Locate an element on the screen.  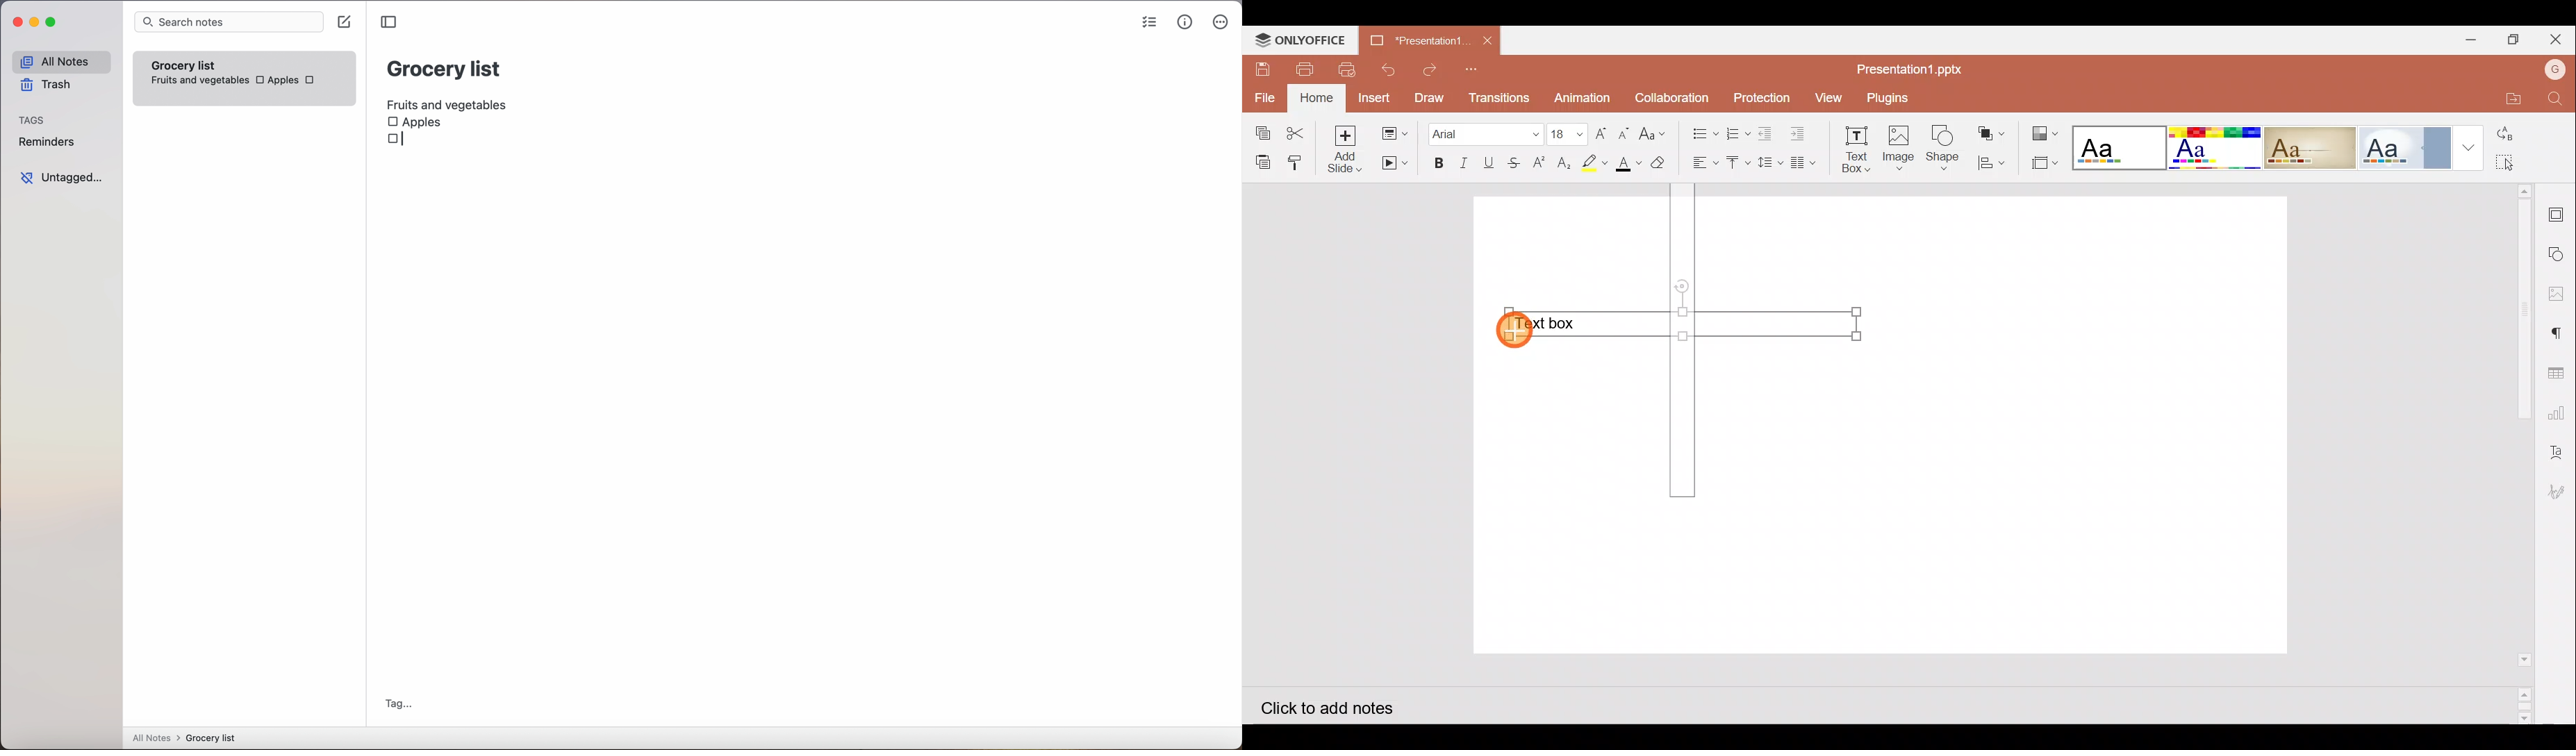
Minimize is located at coordinates (2471, 39).